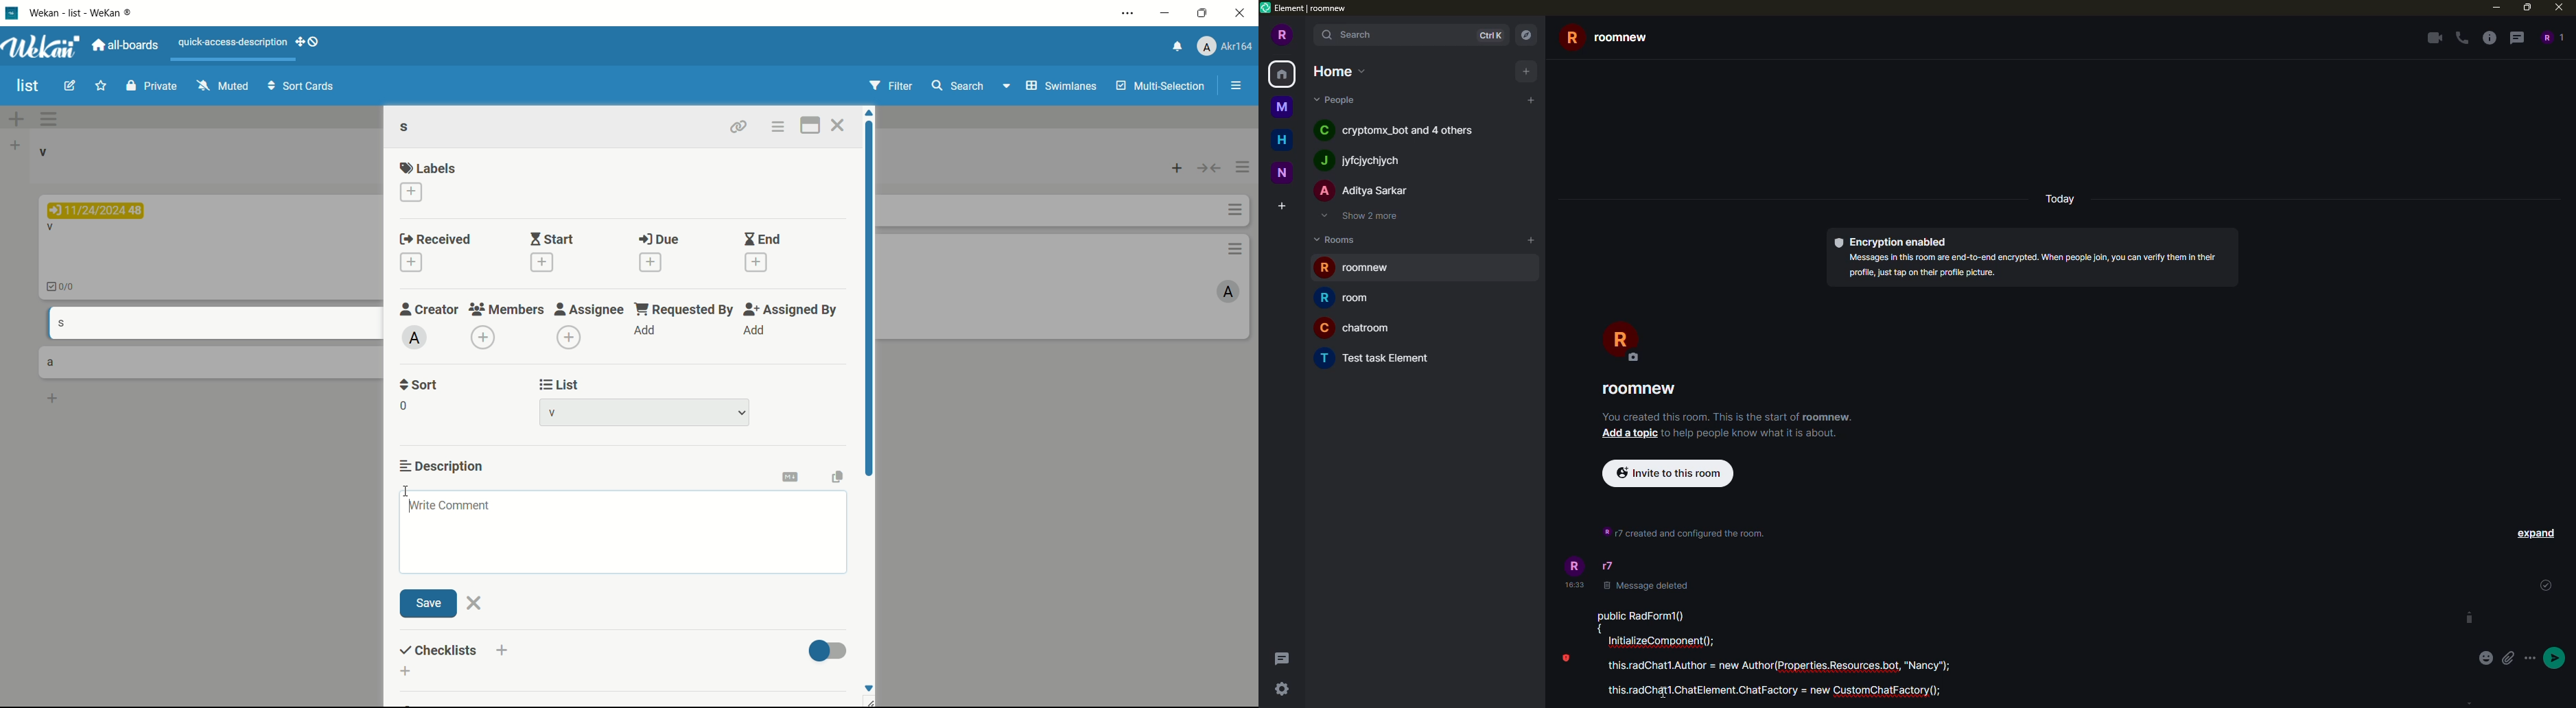 Image resolution: width=2576 pixels, height=728 pixels. What do you see at coordinates (1897, 241) in the screenshot?
I see `encryption enabled` at bounding box center [1897, 241].